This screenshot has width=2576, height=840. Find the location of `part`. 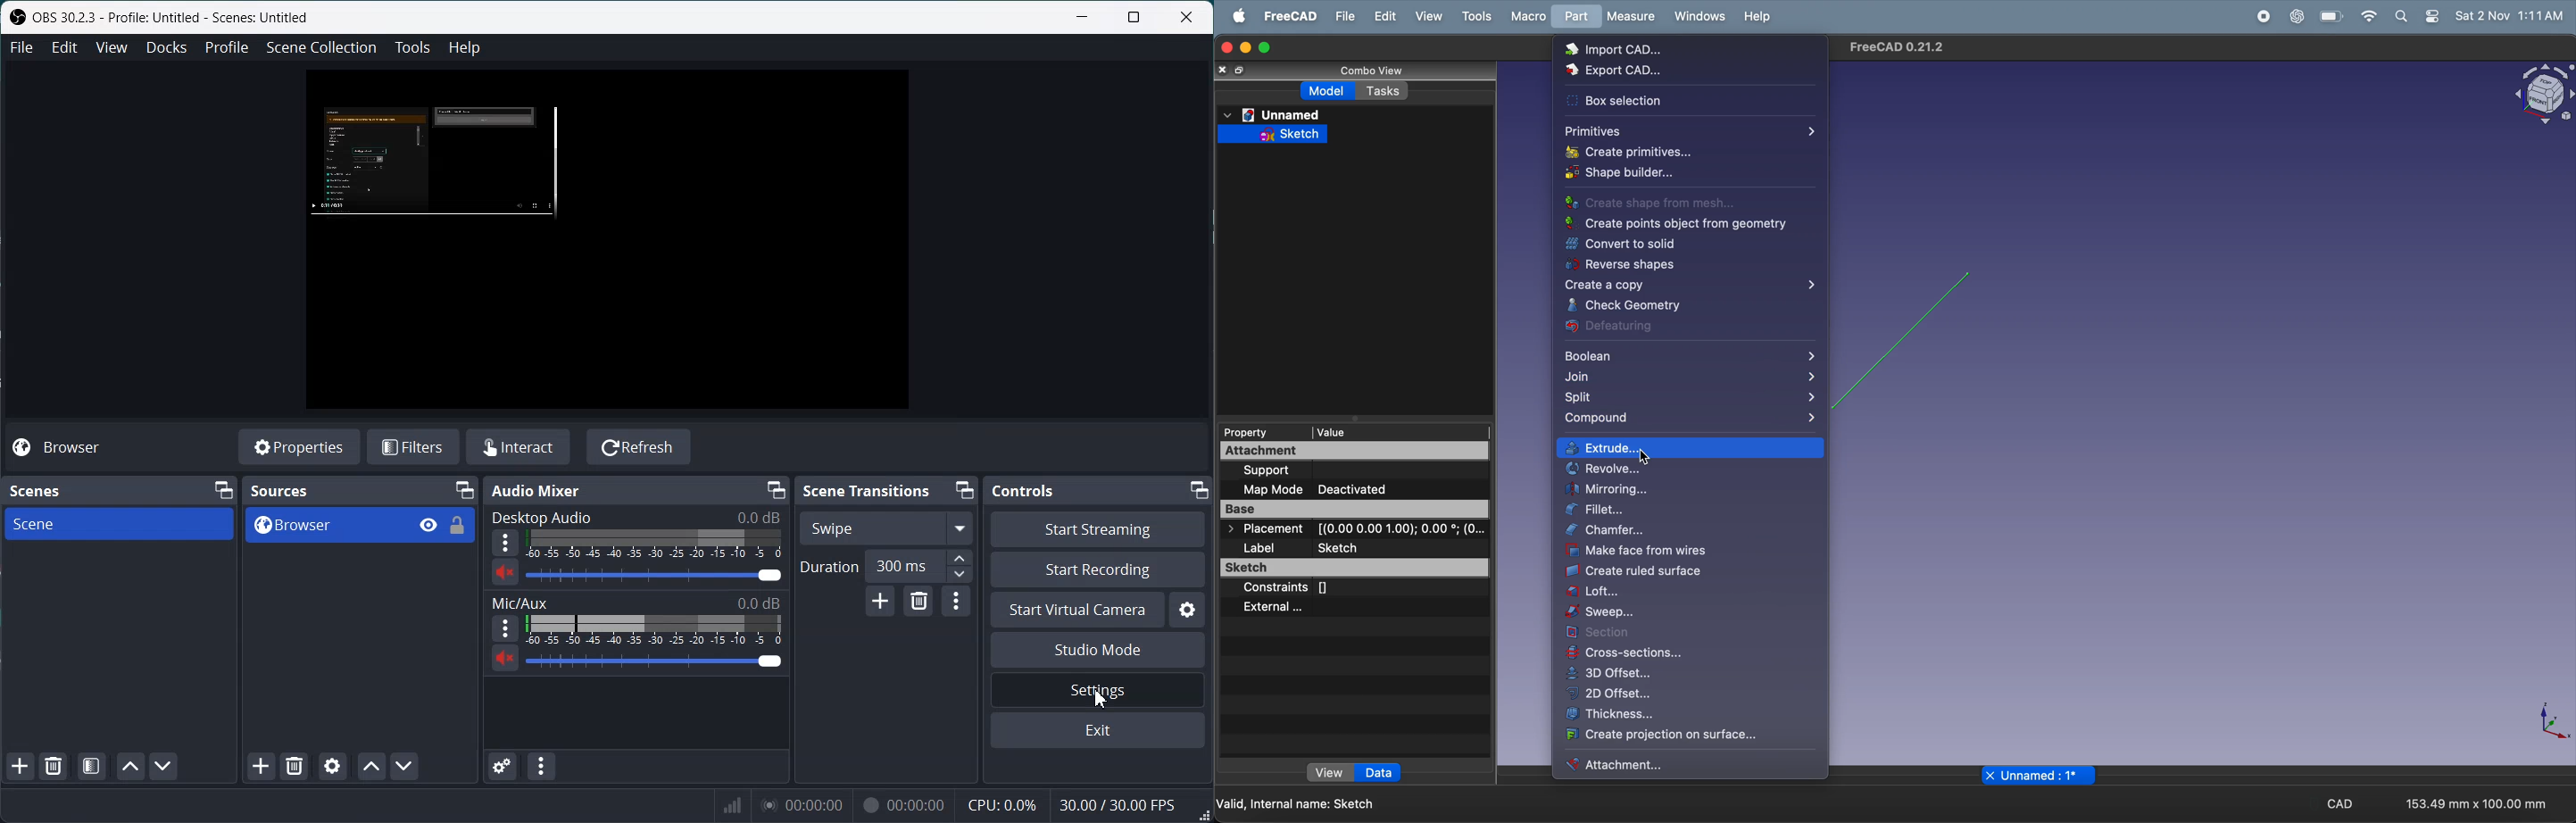

part is located at coordinates (1575, 18).